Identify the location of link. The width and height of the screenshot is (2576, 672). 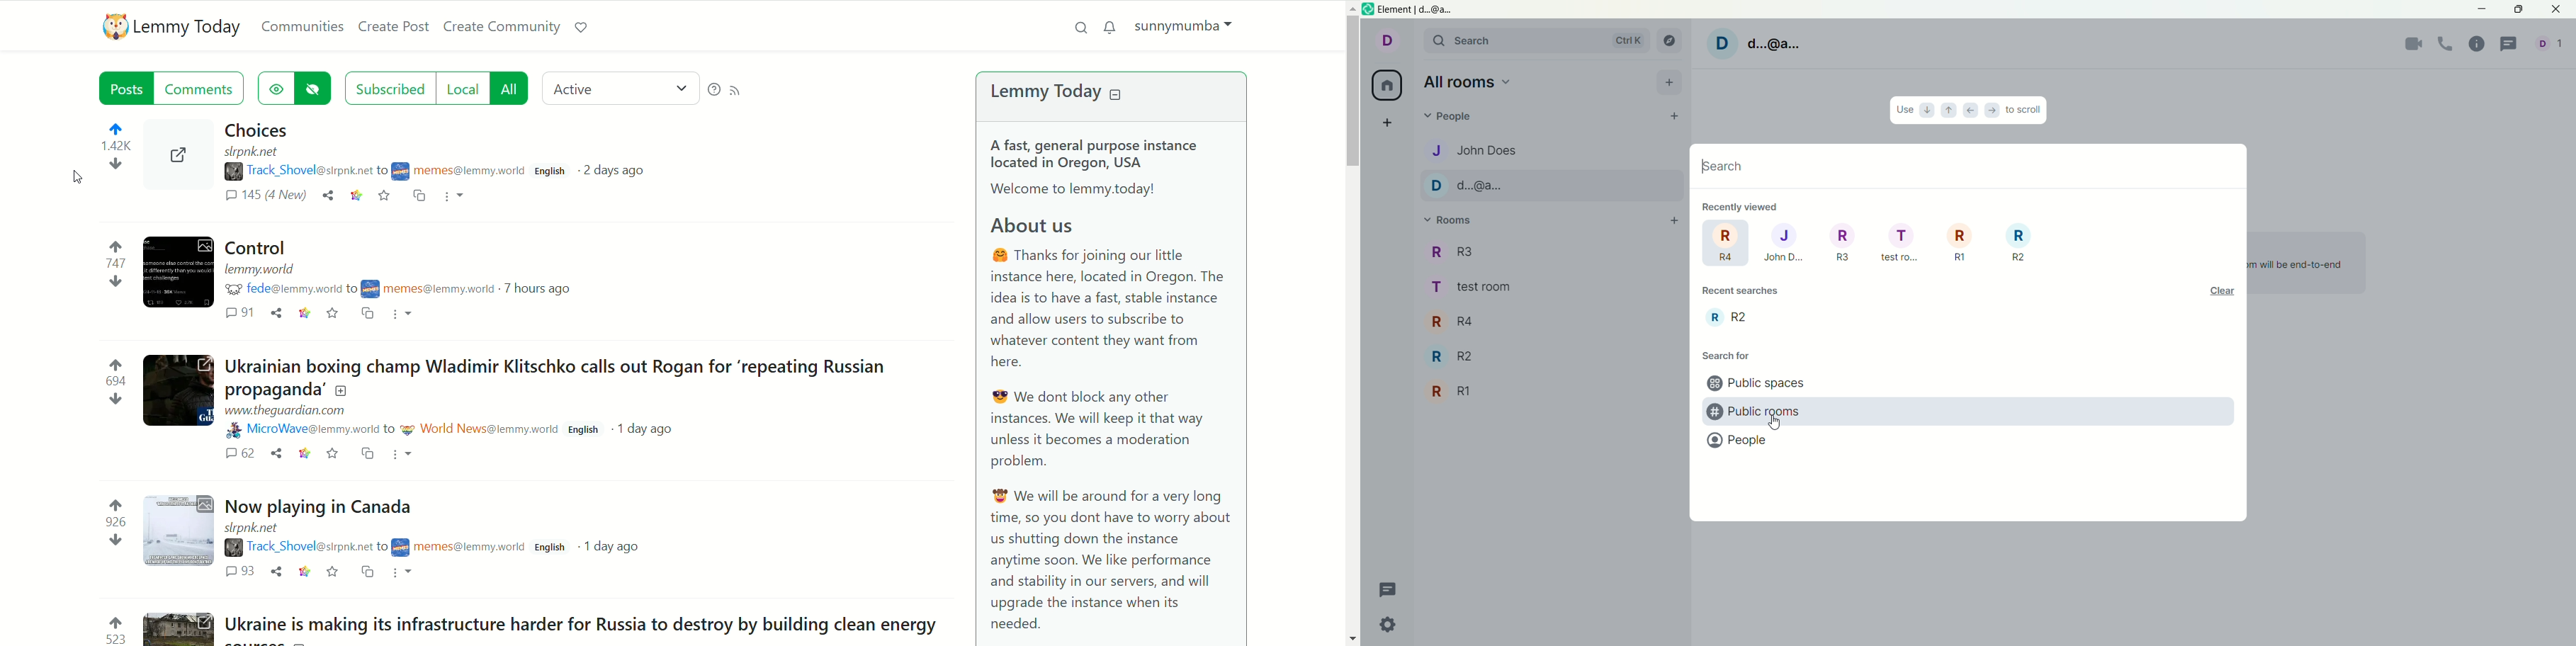
(307, 453).